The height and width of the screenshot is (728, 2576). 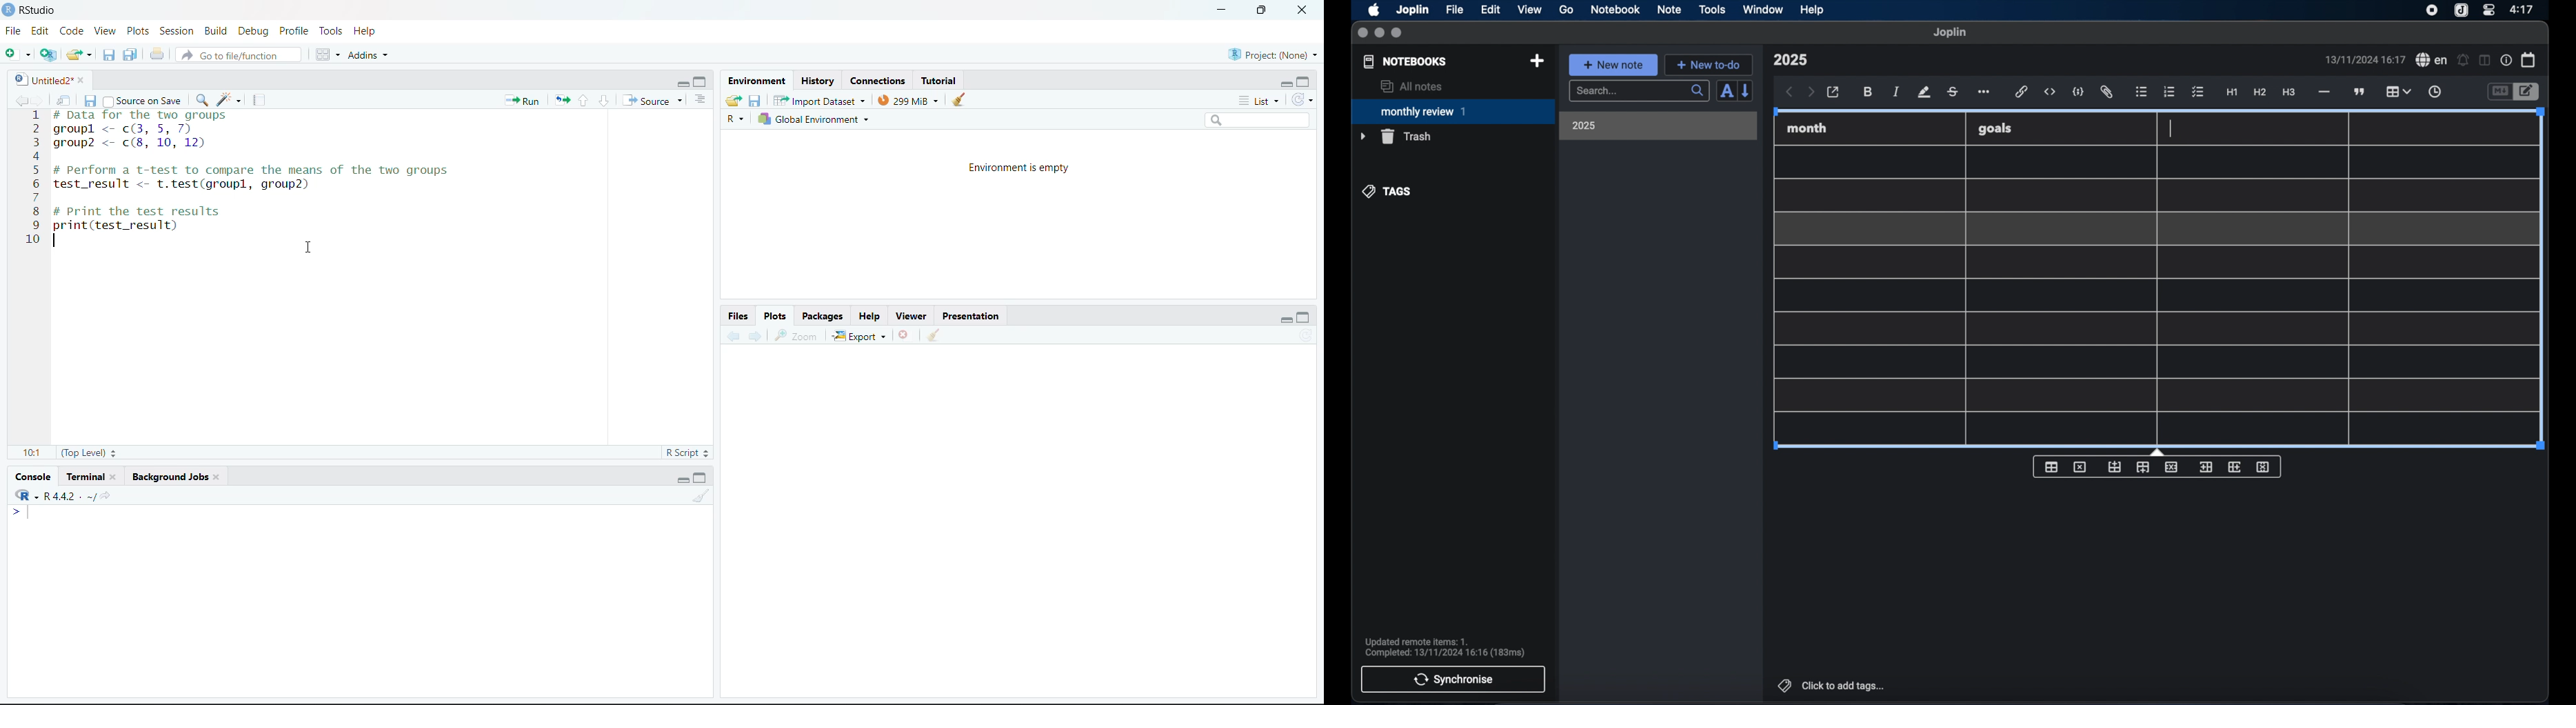 I want to click on edit, so click(x=1492, y=10).